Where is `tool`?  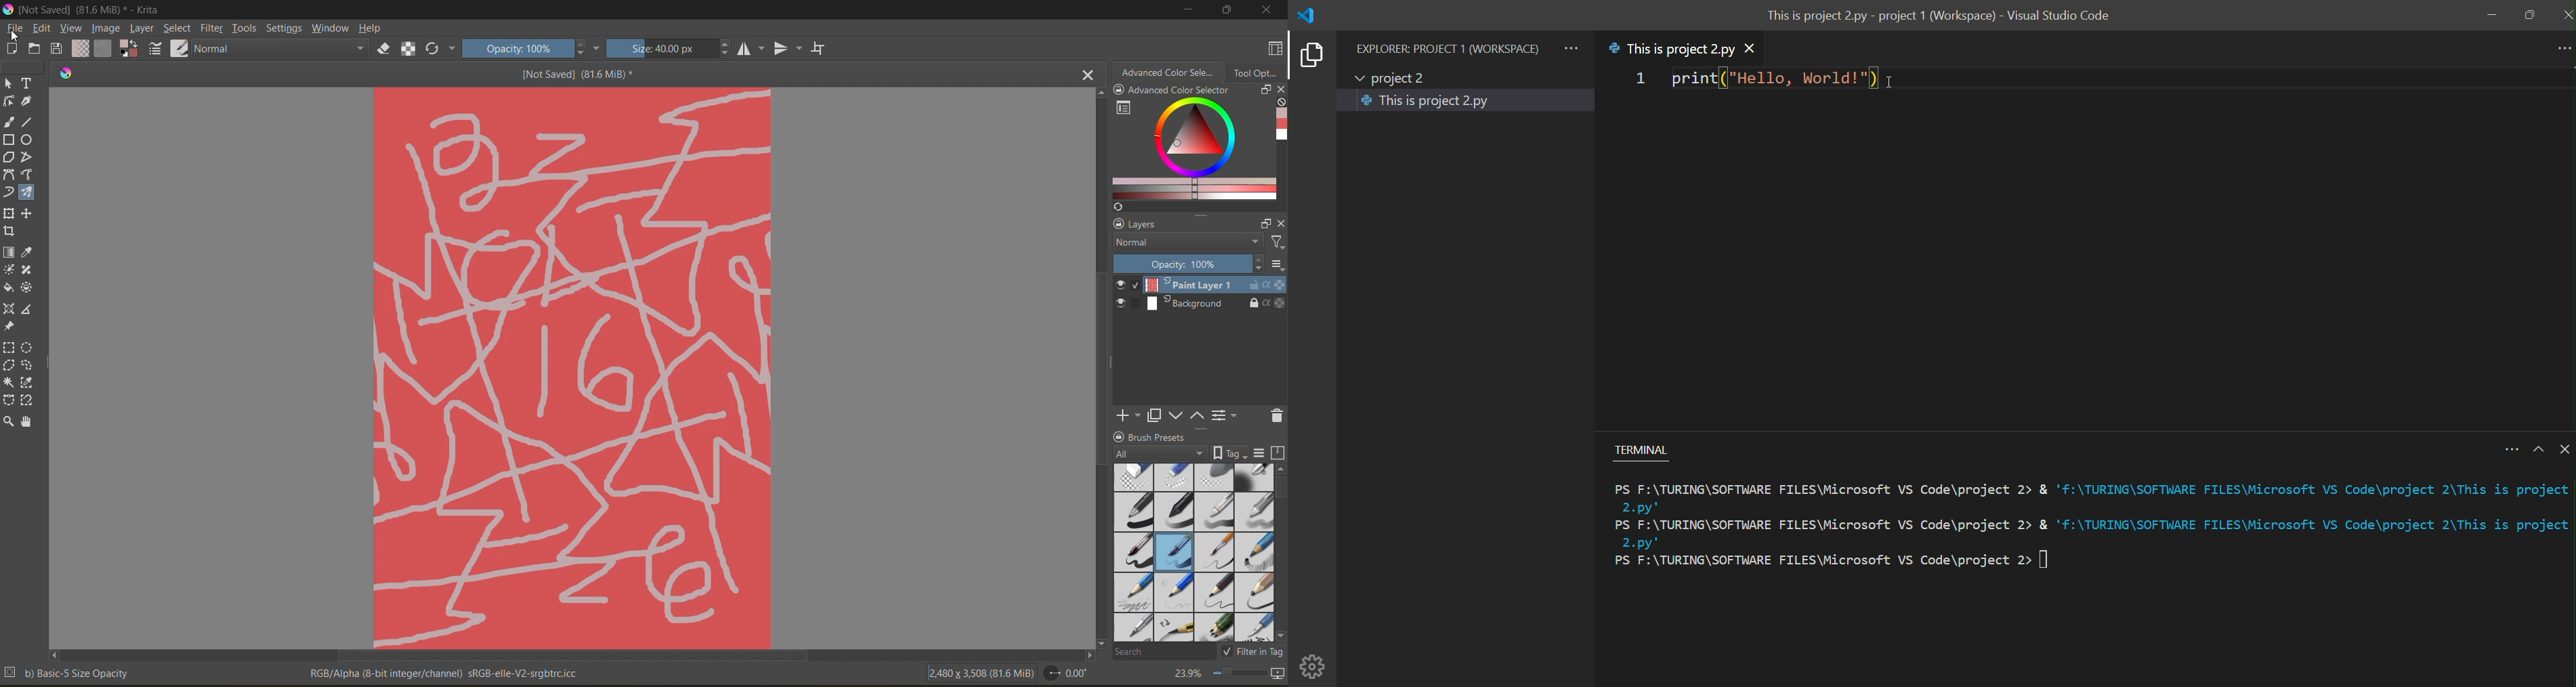 tool is located at coordinates (27, 421).